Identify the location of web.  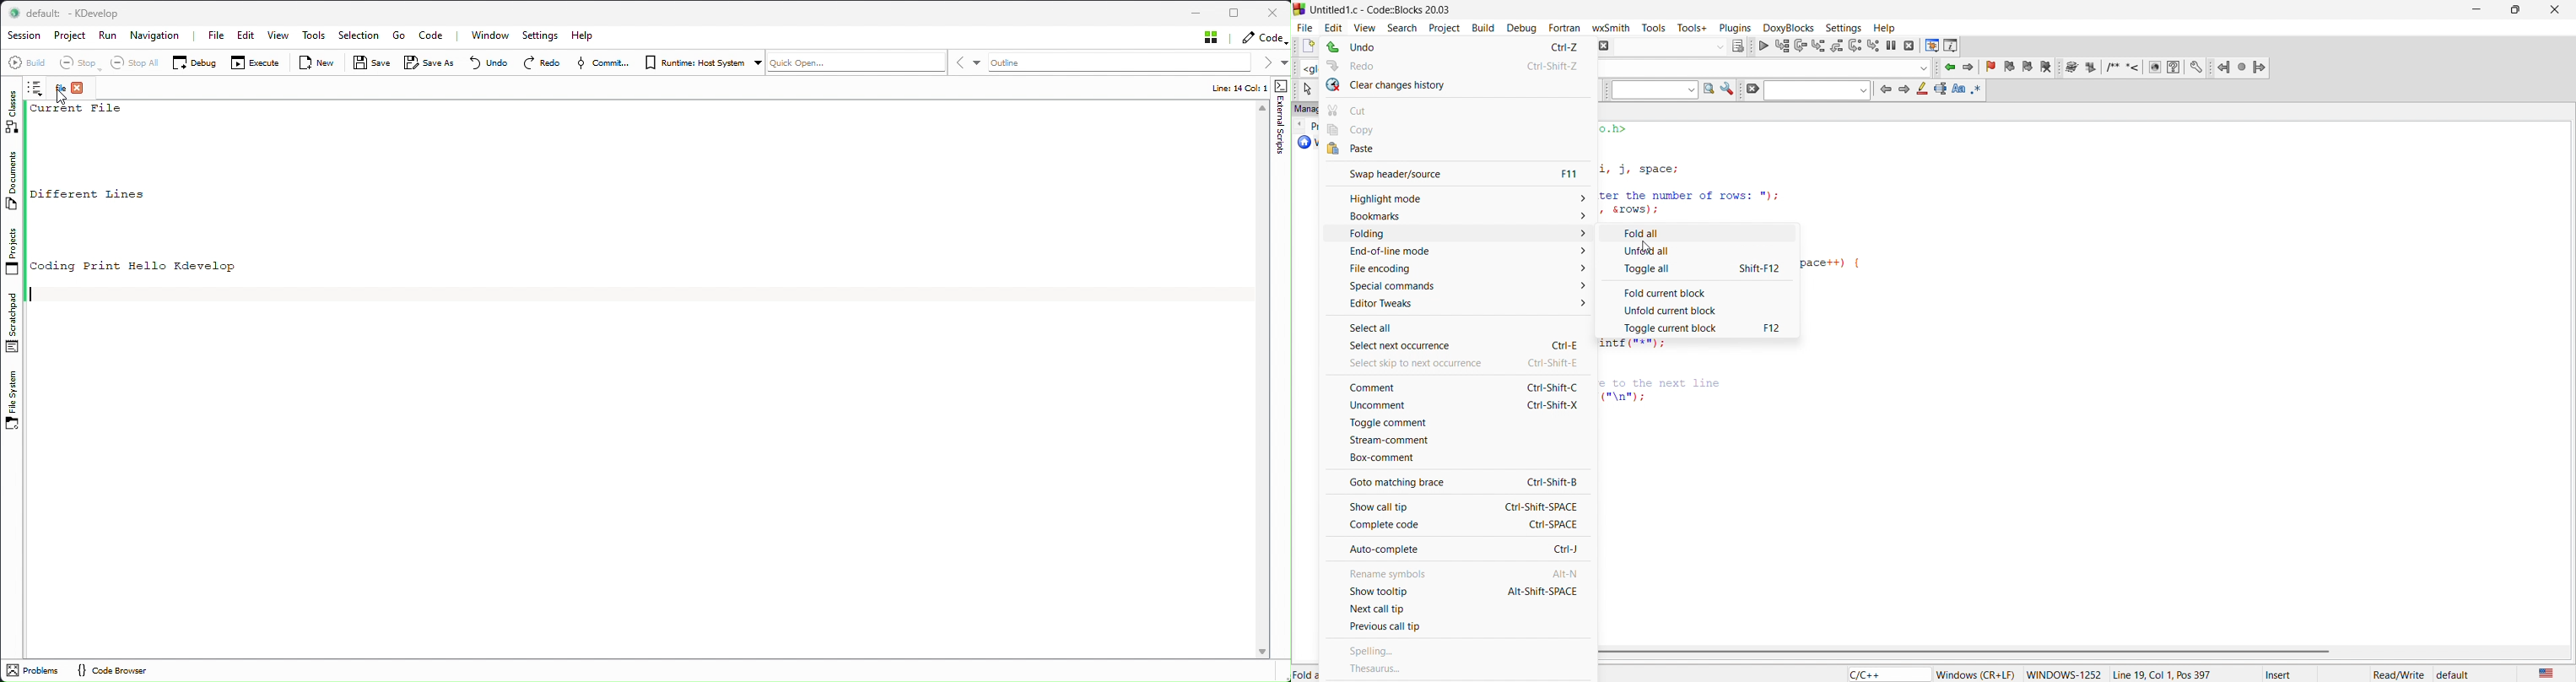
(2154, 67).